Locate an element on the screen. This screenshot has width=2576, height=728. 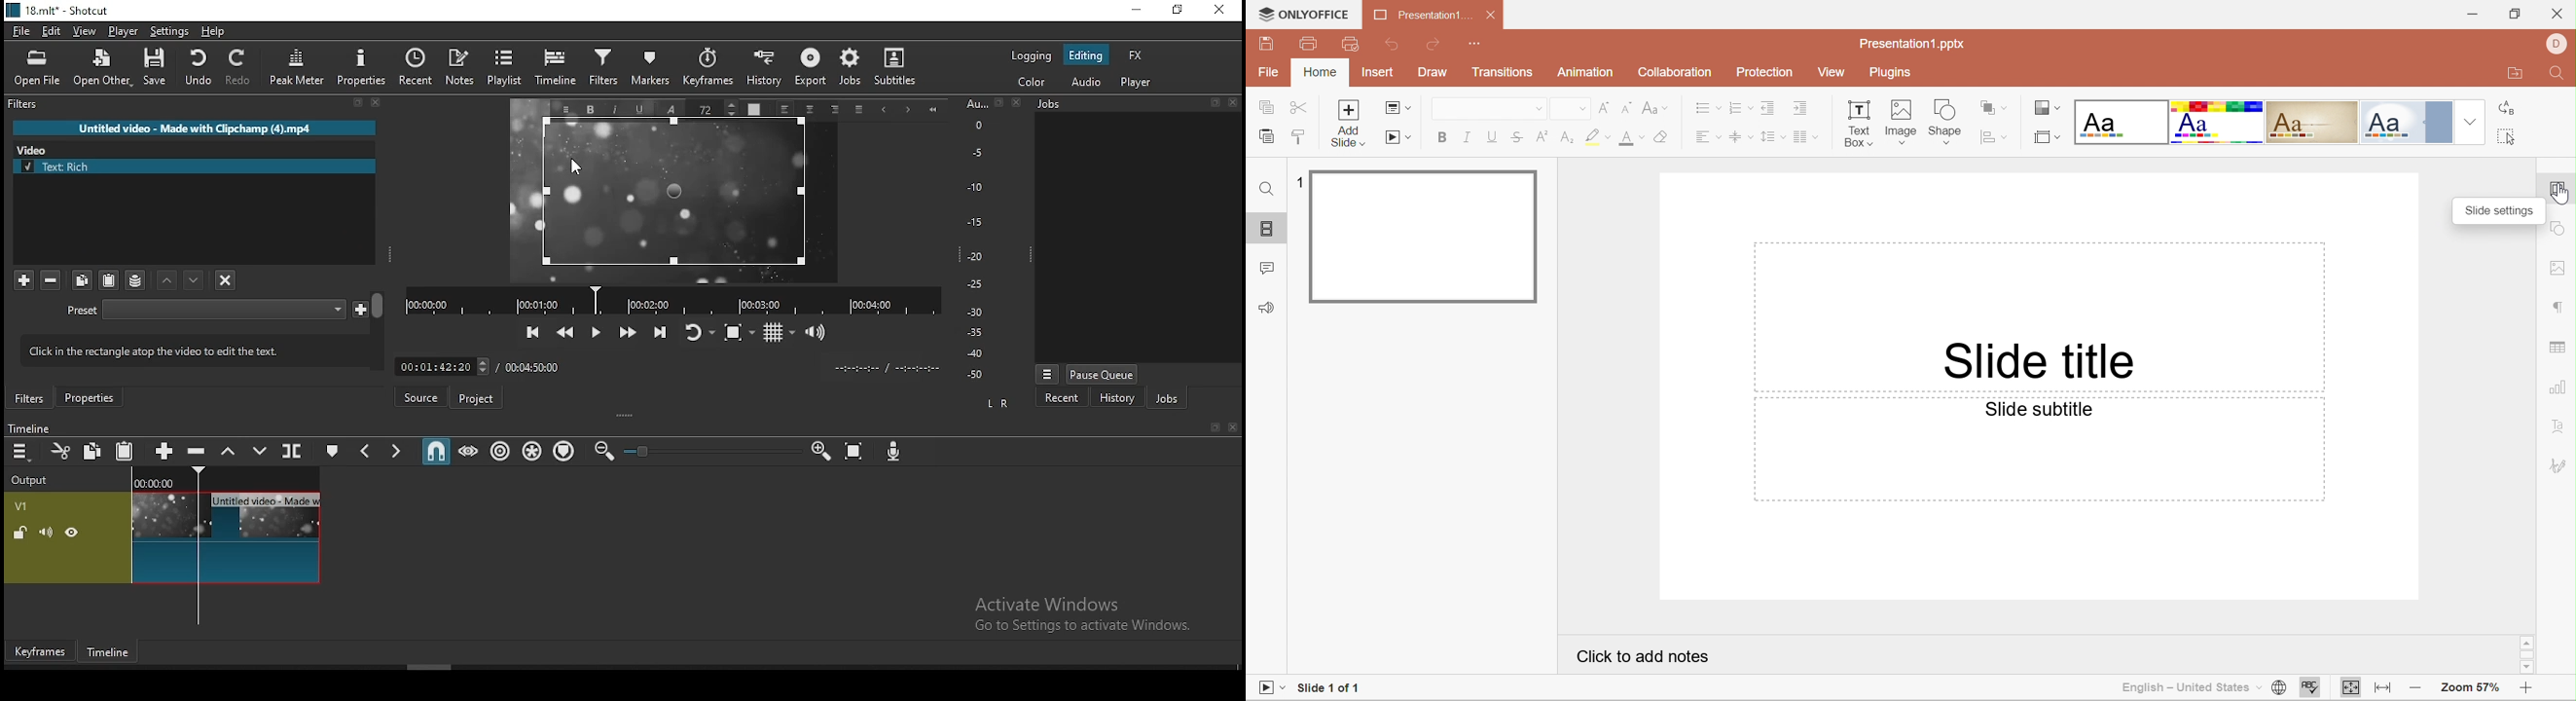
Animation is located at coordinates (1589, 74).